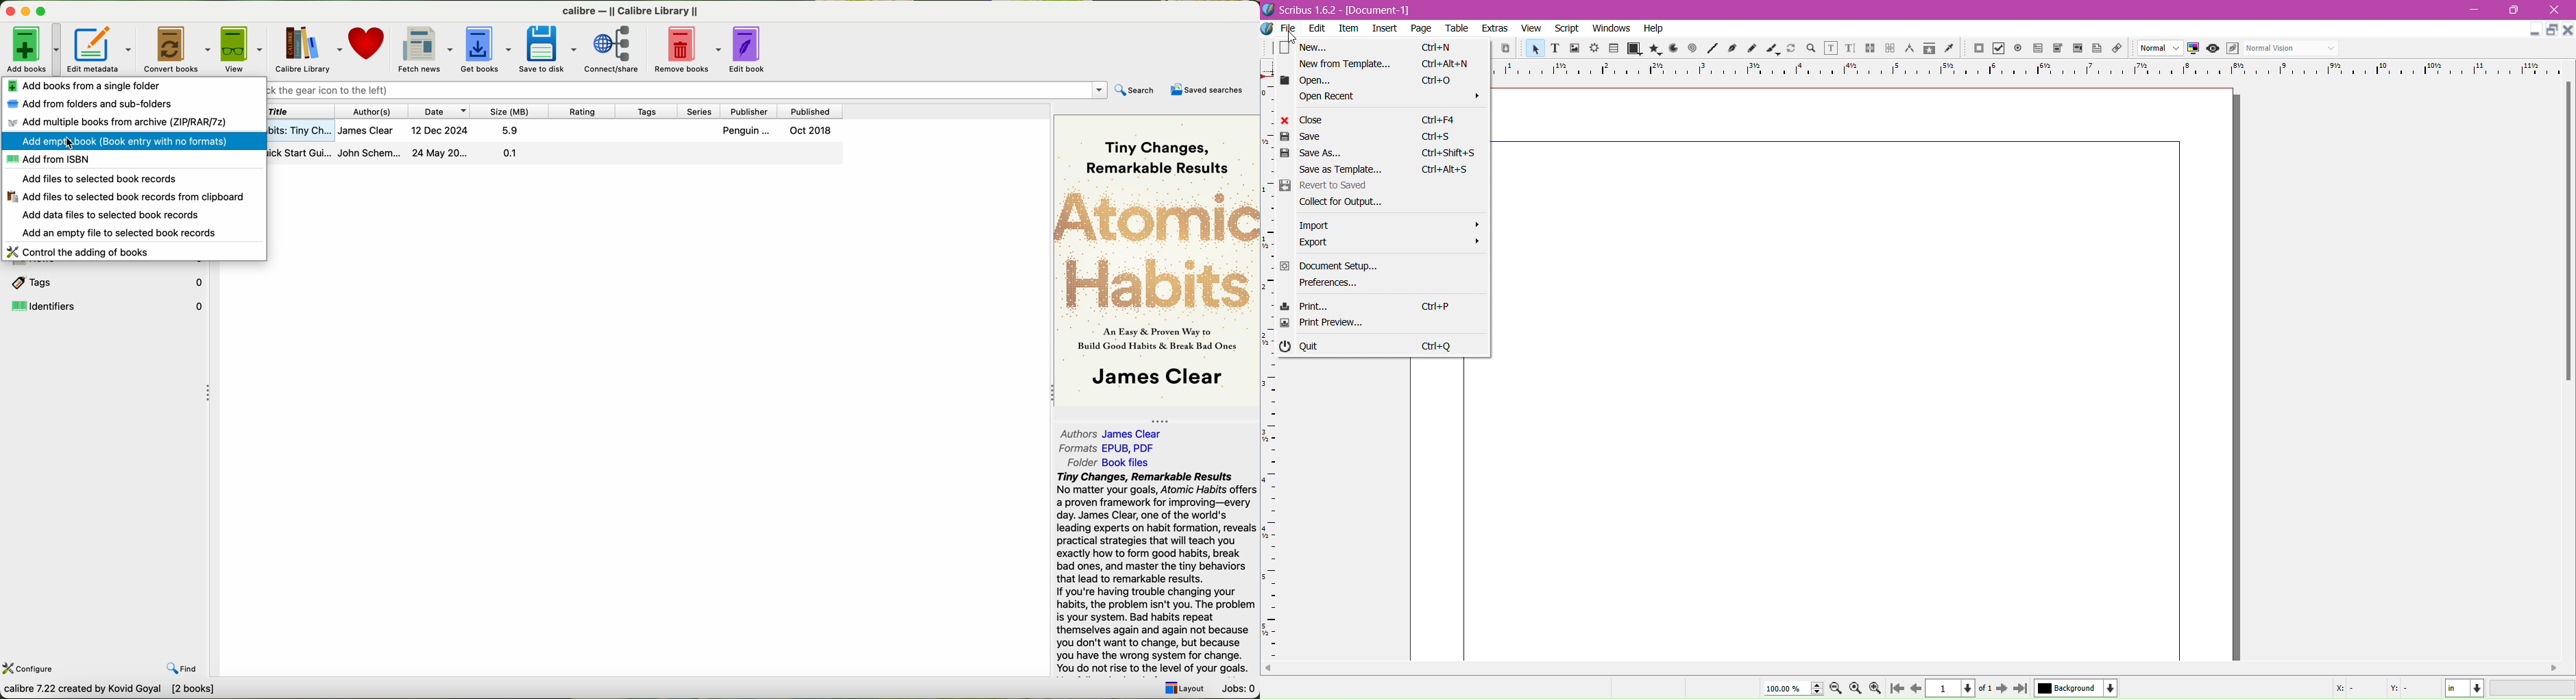 The image size is (2576, 700). Describe the element at coordinates (2077, 49) in the screenshot. I see `PDF List Box` at that location.